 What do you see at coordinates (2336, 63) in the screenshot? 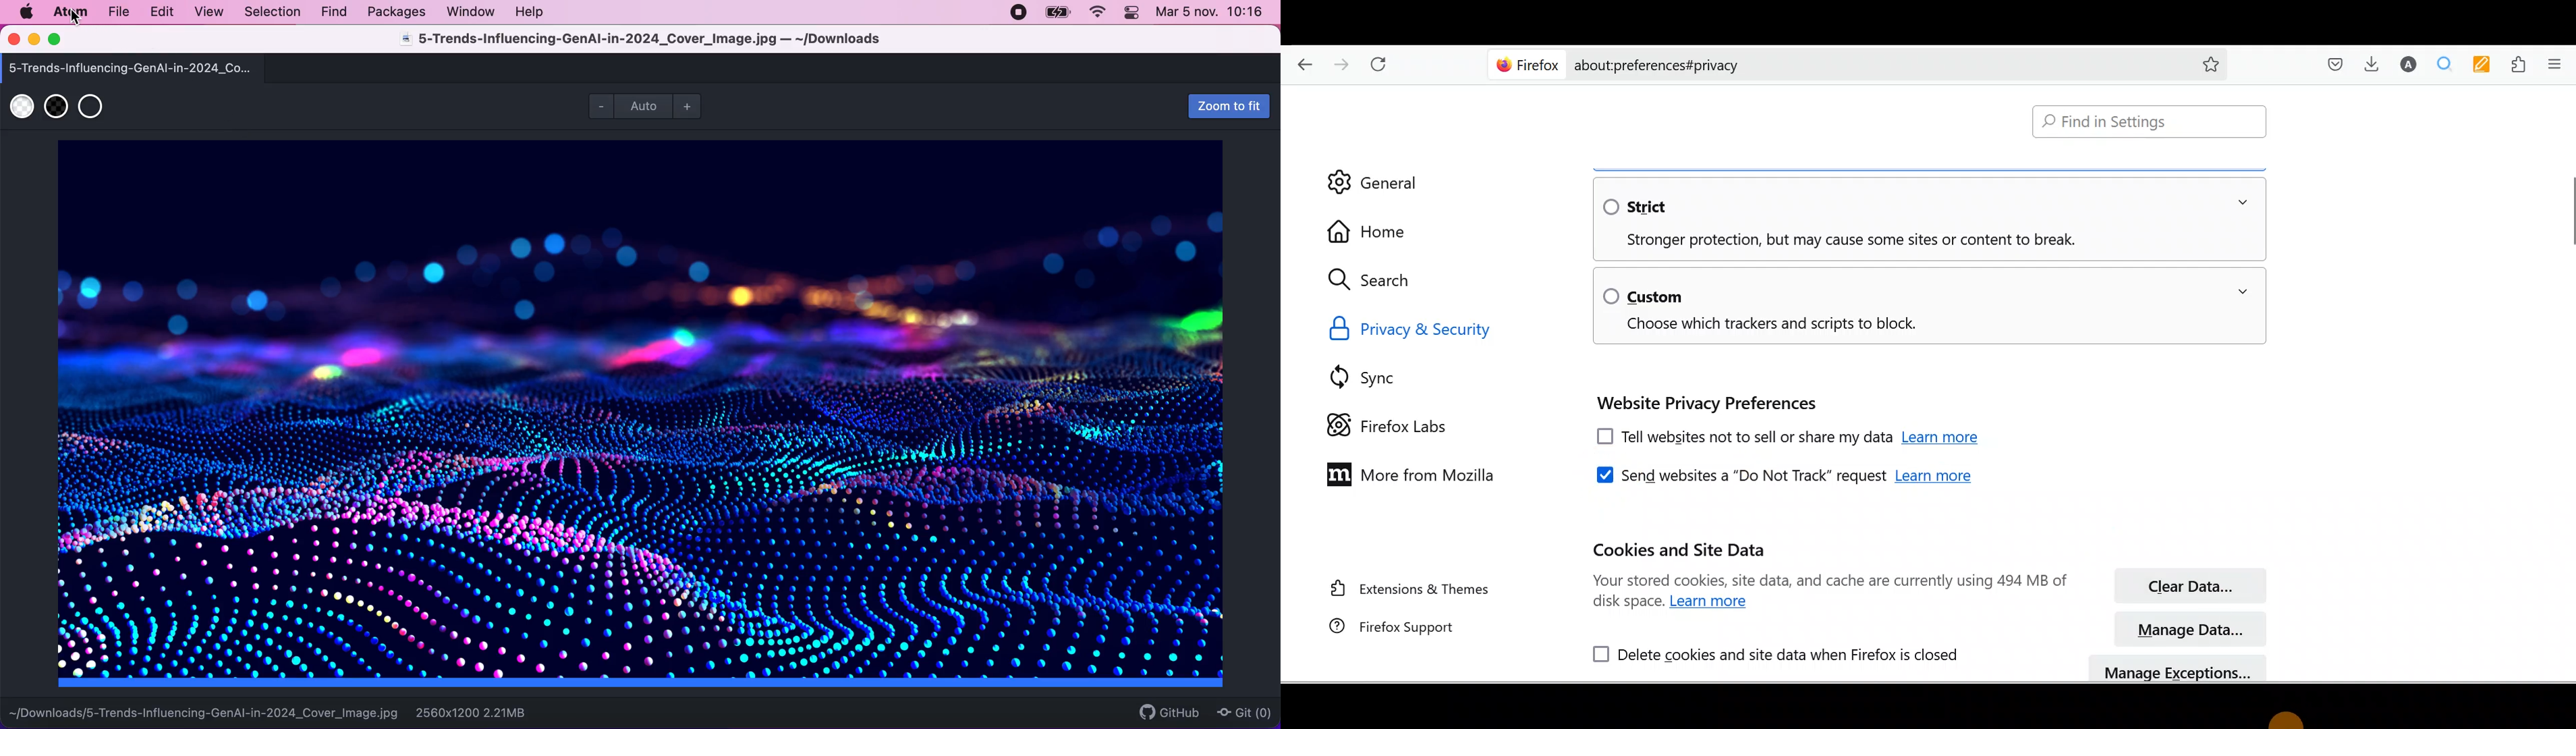
I see `Save to pocket` at bounding box center [2336, 63].